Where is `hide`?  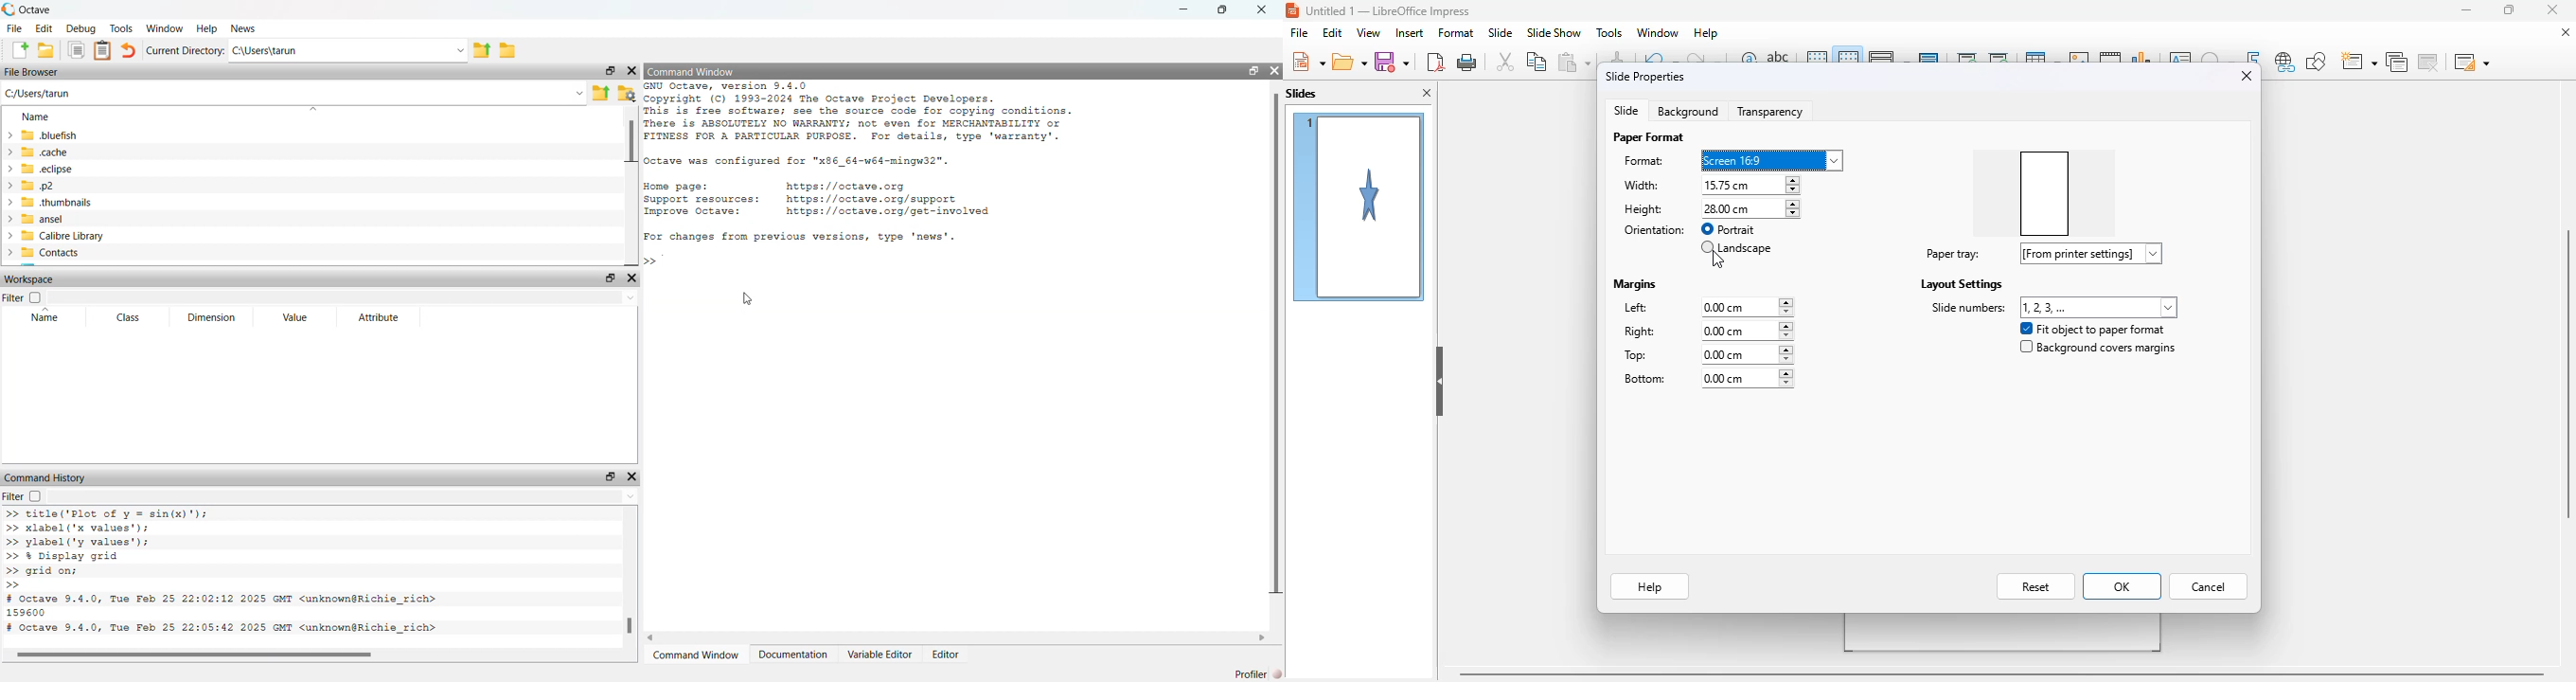
hide is located at coordinates (1439, 380).